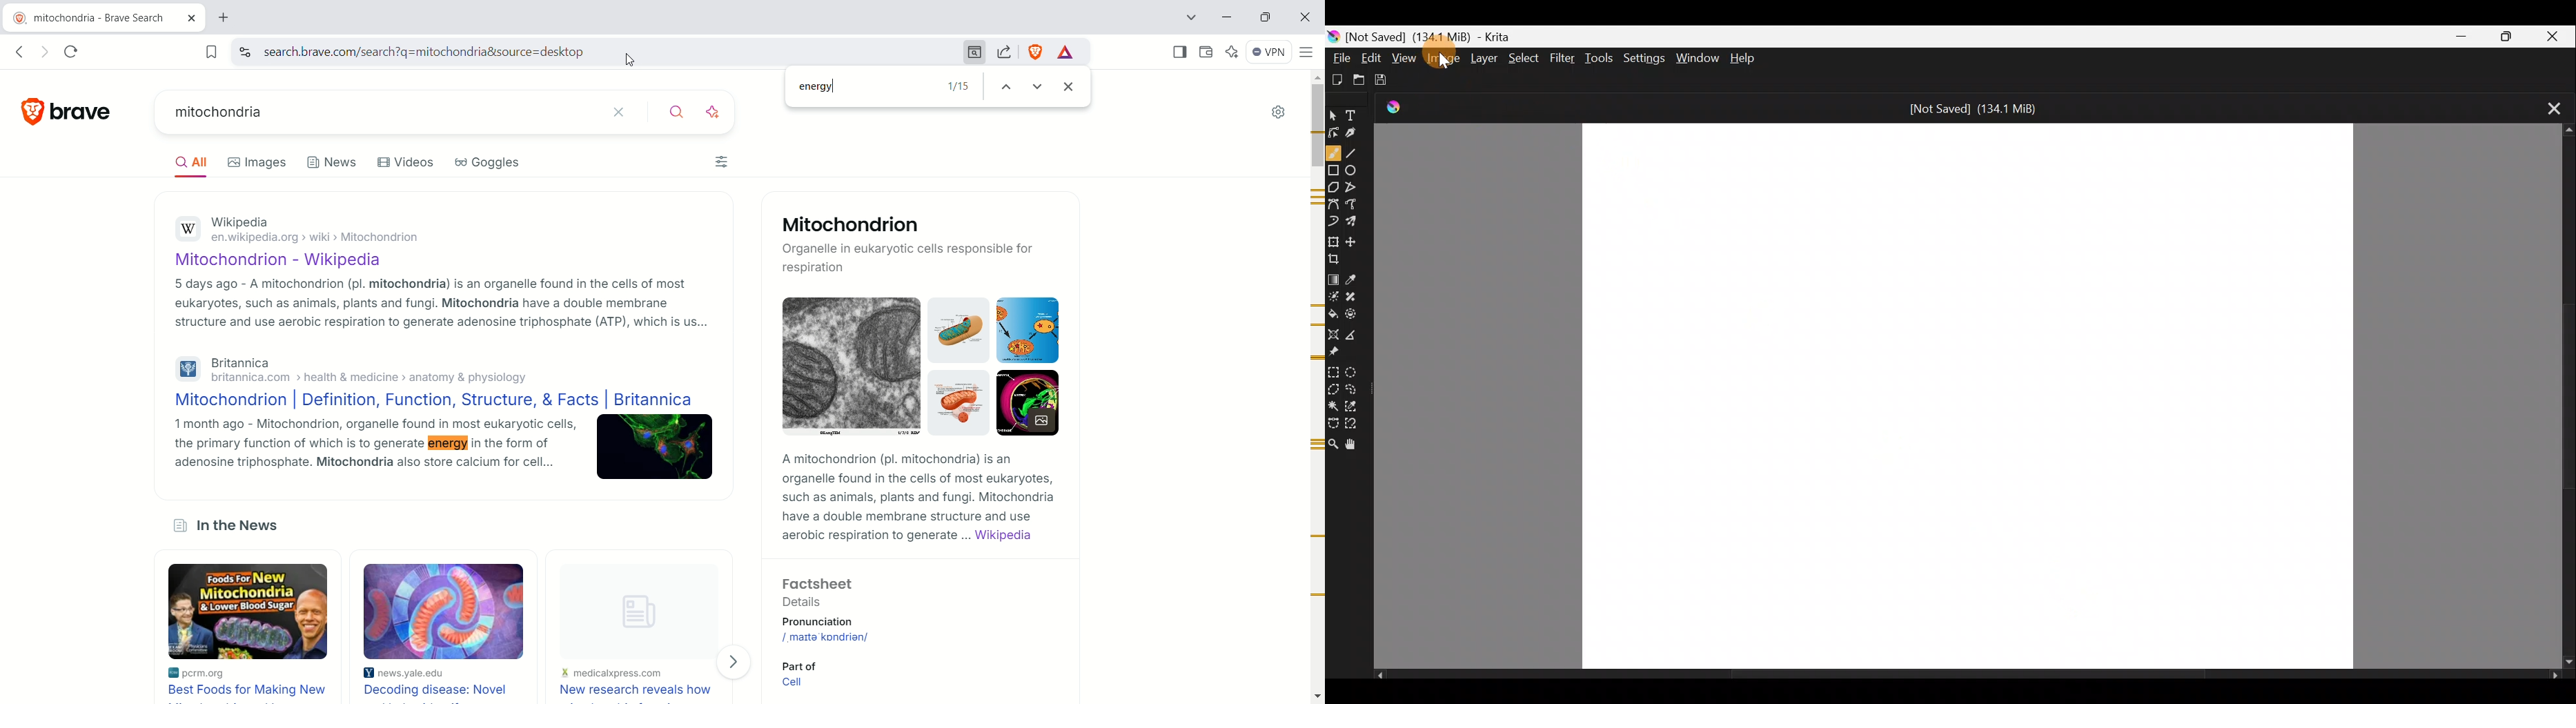 The width and height of the screenshot is (2576, 728). Describe the element at coordinates (1977, 109) in the screenshot. I see `[Not Saved] (134.1 MiB)` at that location.